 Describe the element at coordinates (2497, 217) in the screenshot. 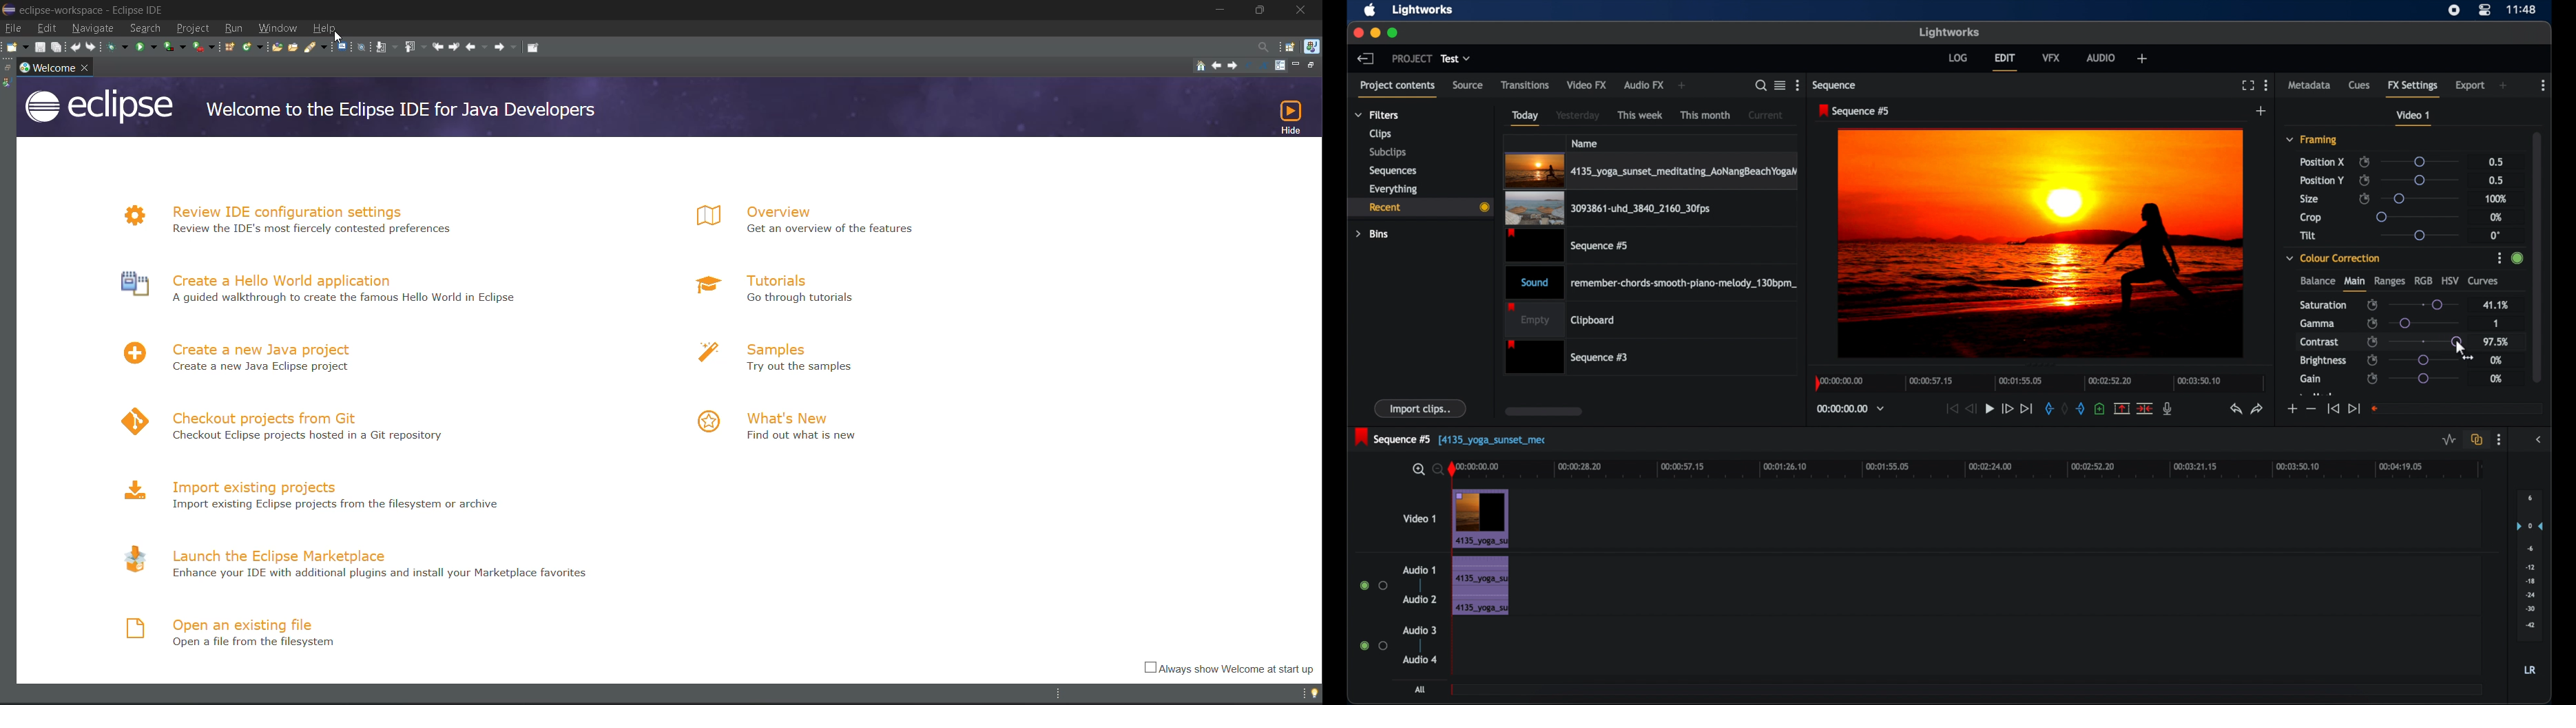

I see `0%` at that location.